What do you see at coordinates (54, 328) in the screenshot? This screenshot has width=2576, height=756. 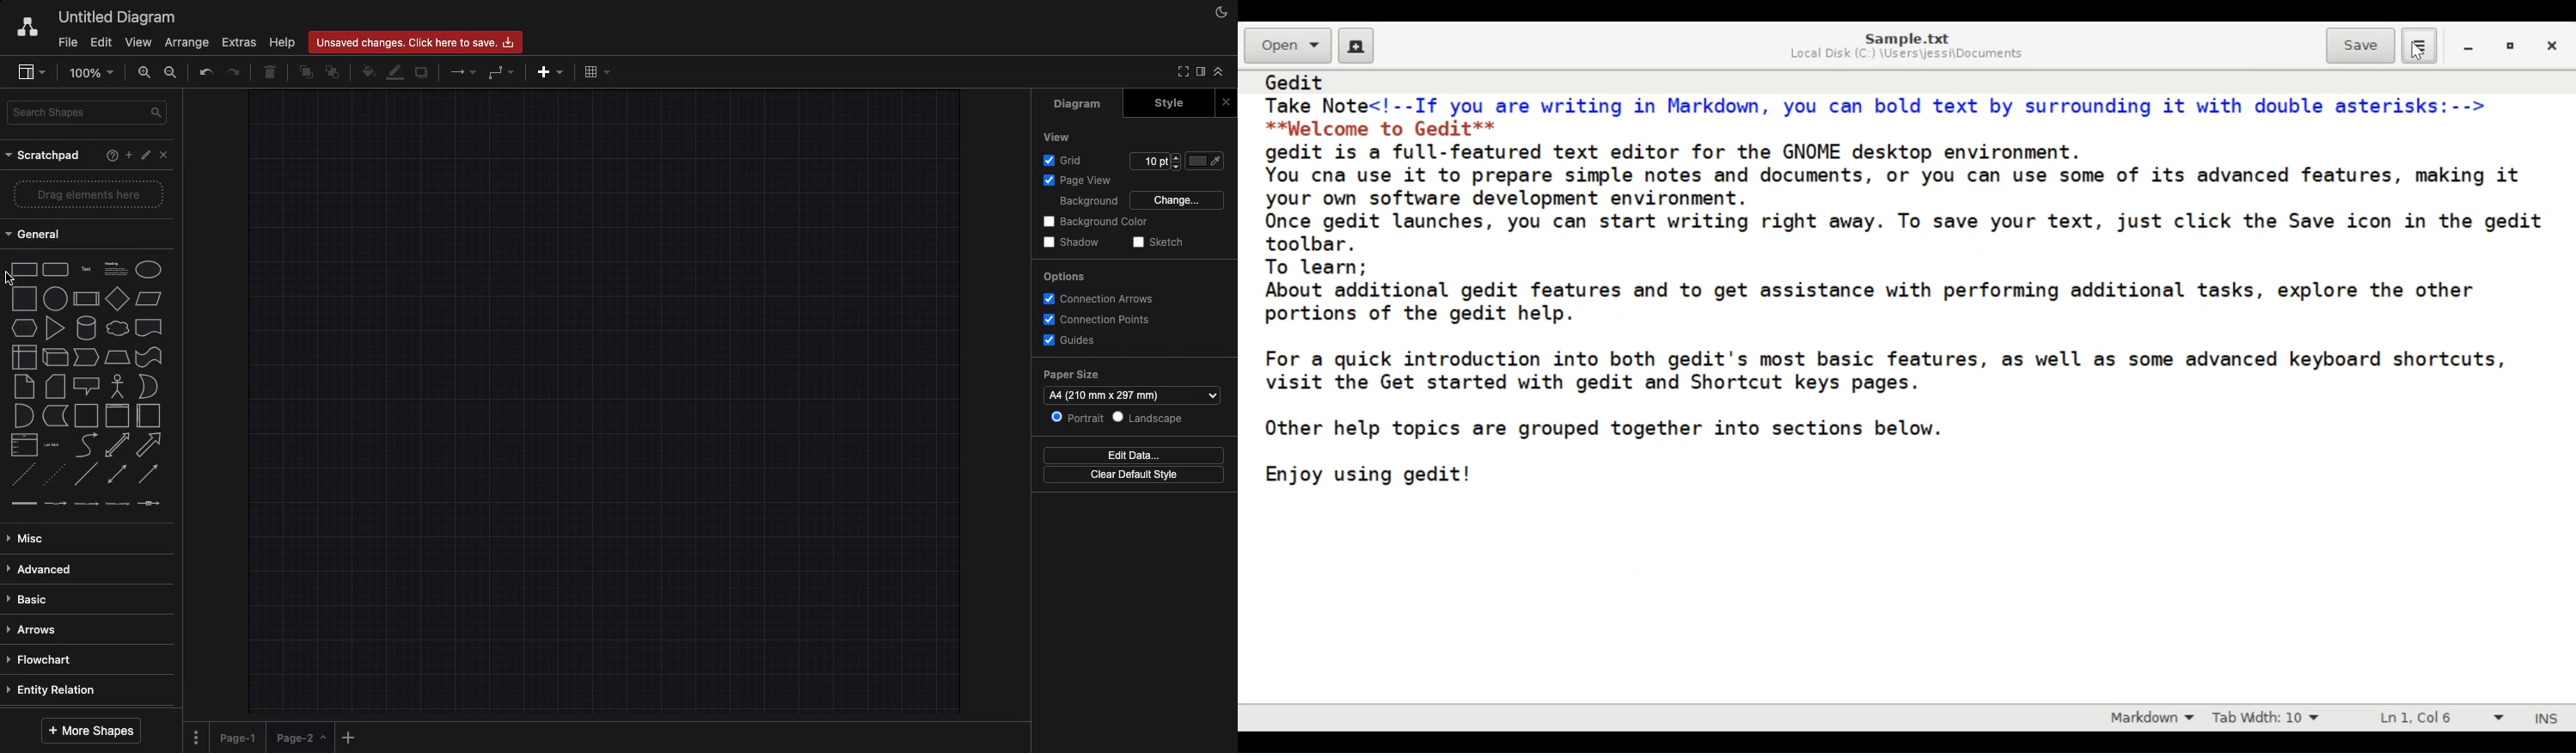 I see `triangle` at bounding box center [54, 328].